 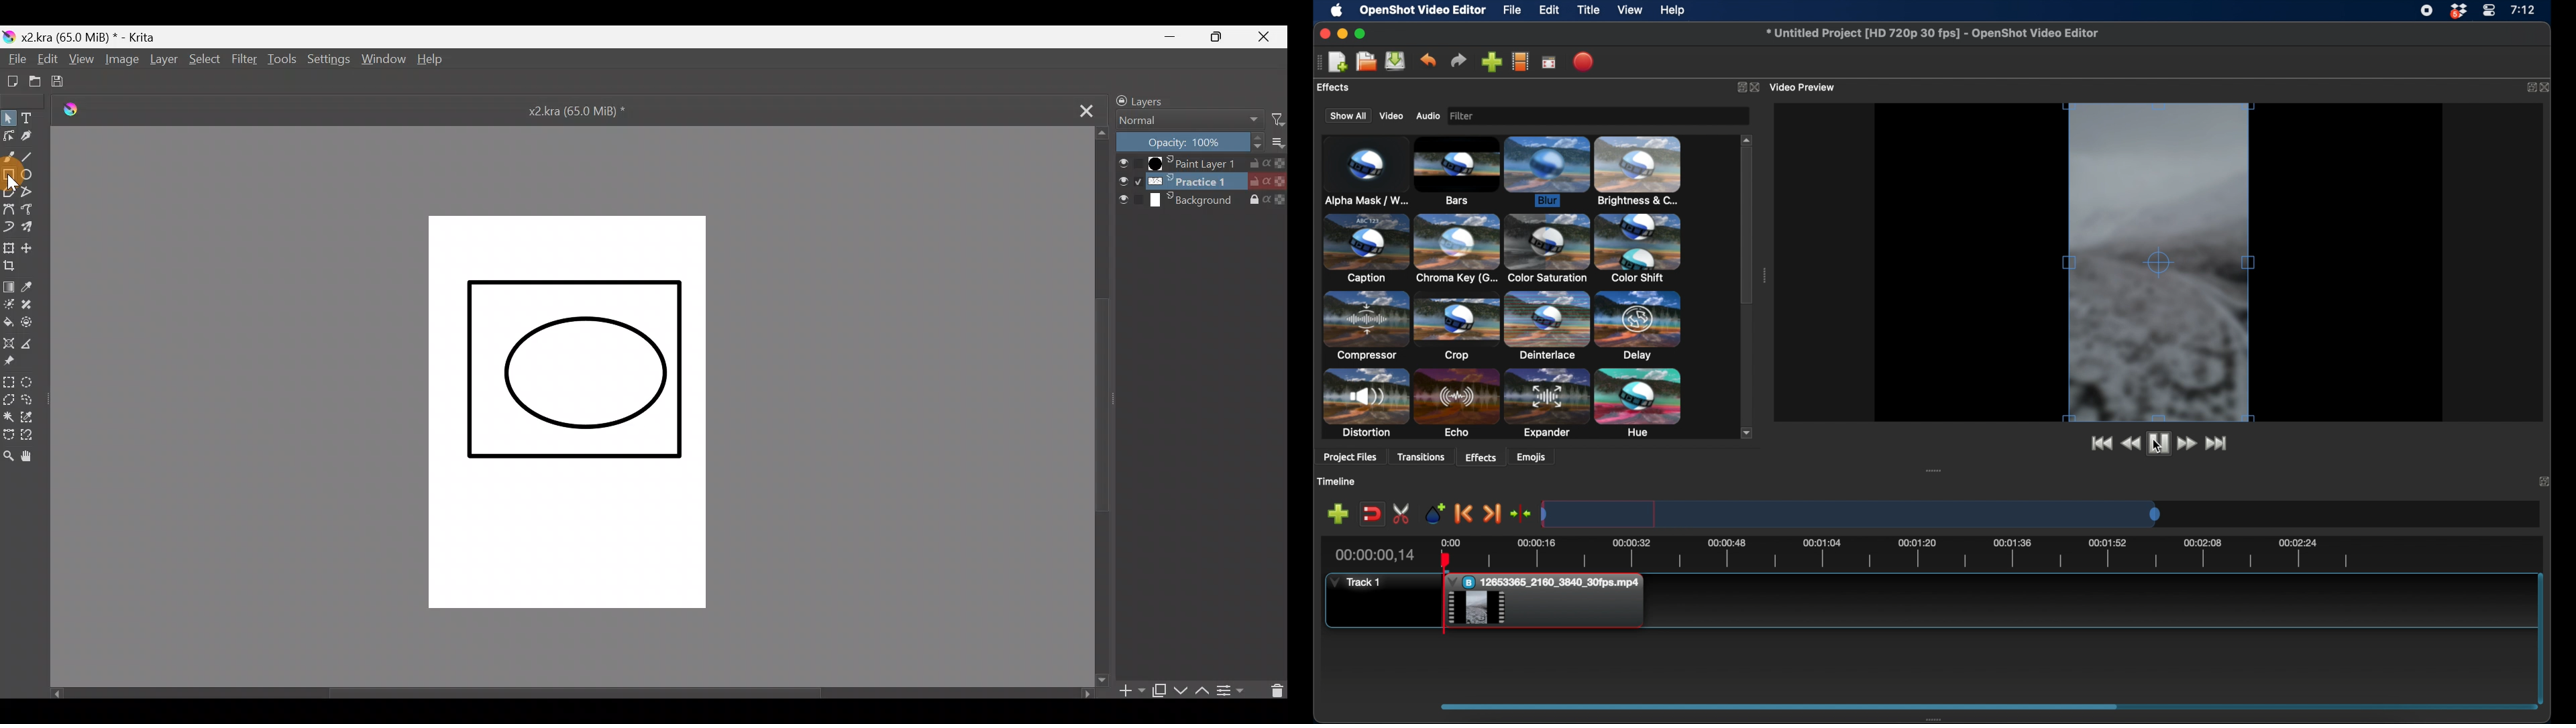 I want to click on Elliptical selection tool, so click(x=34, y=383).